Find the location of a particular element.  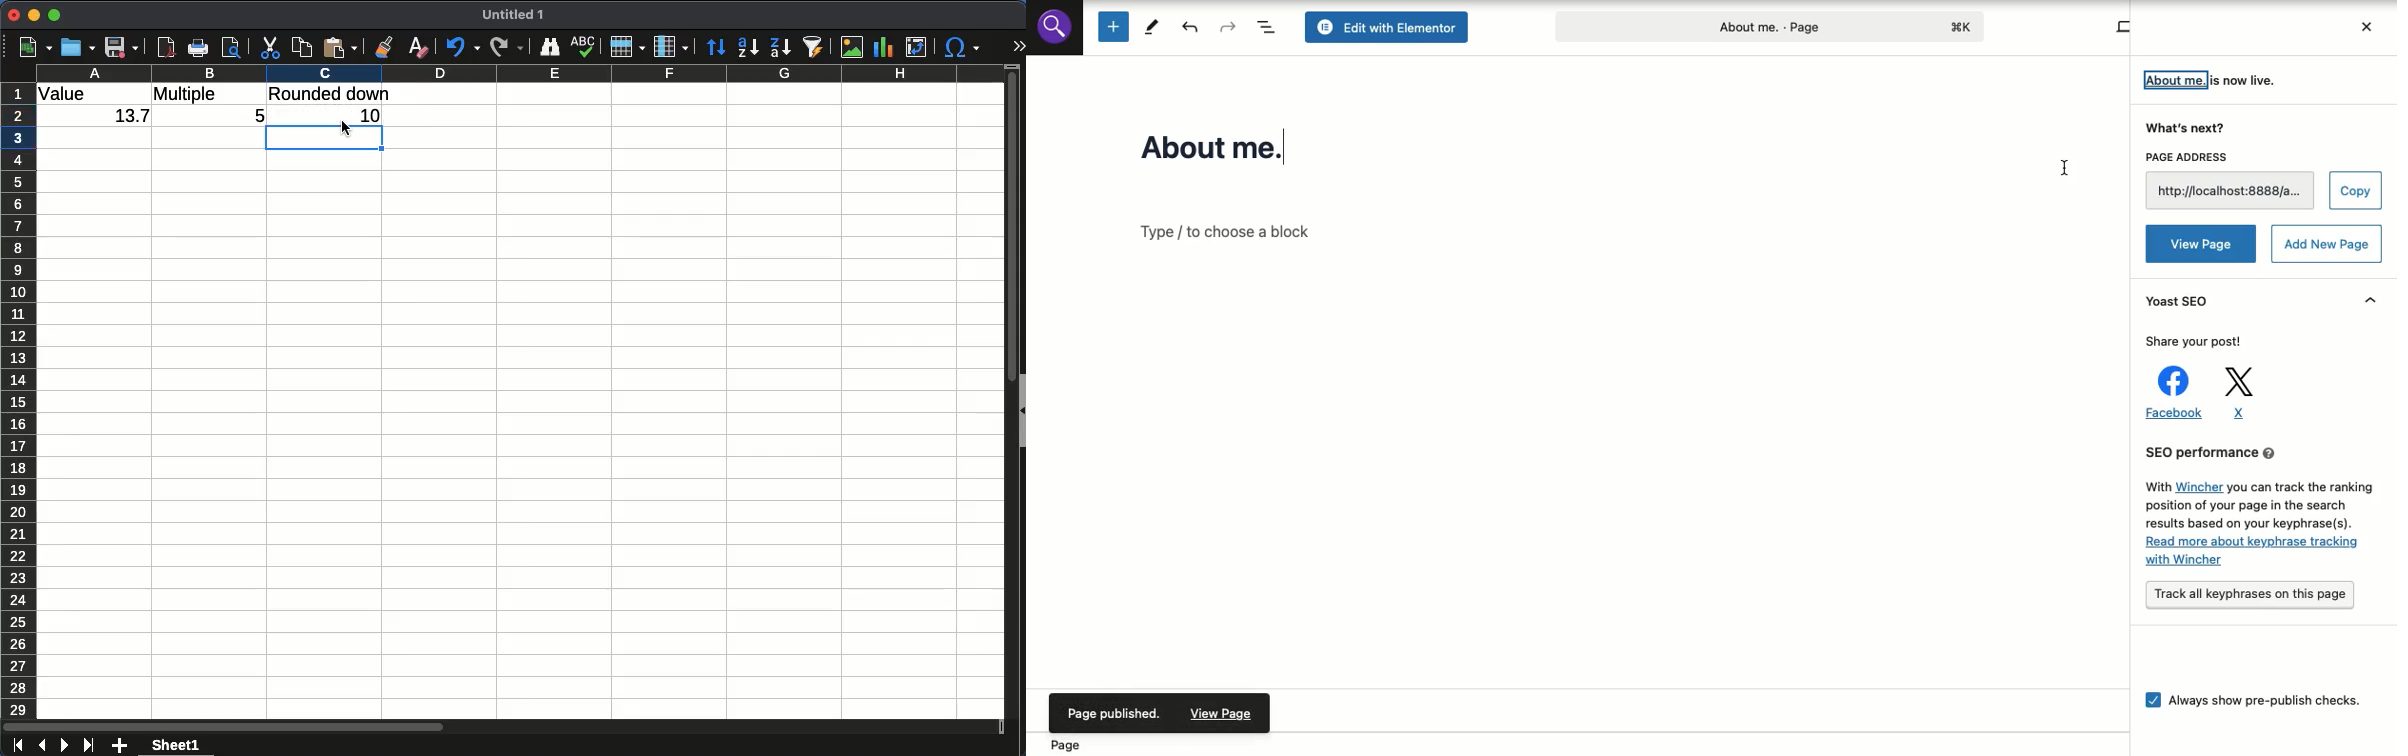

special character is located at coordinates (962, 47).